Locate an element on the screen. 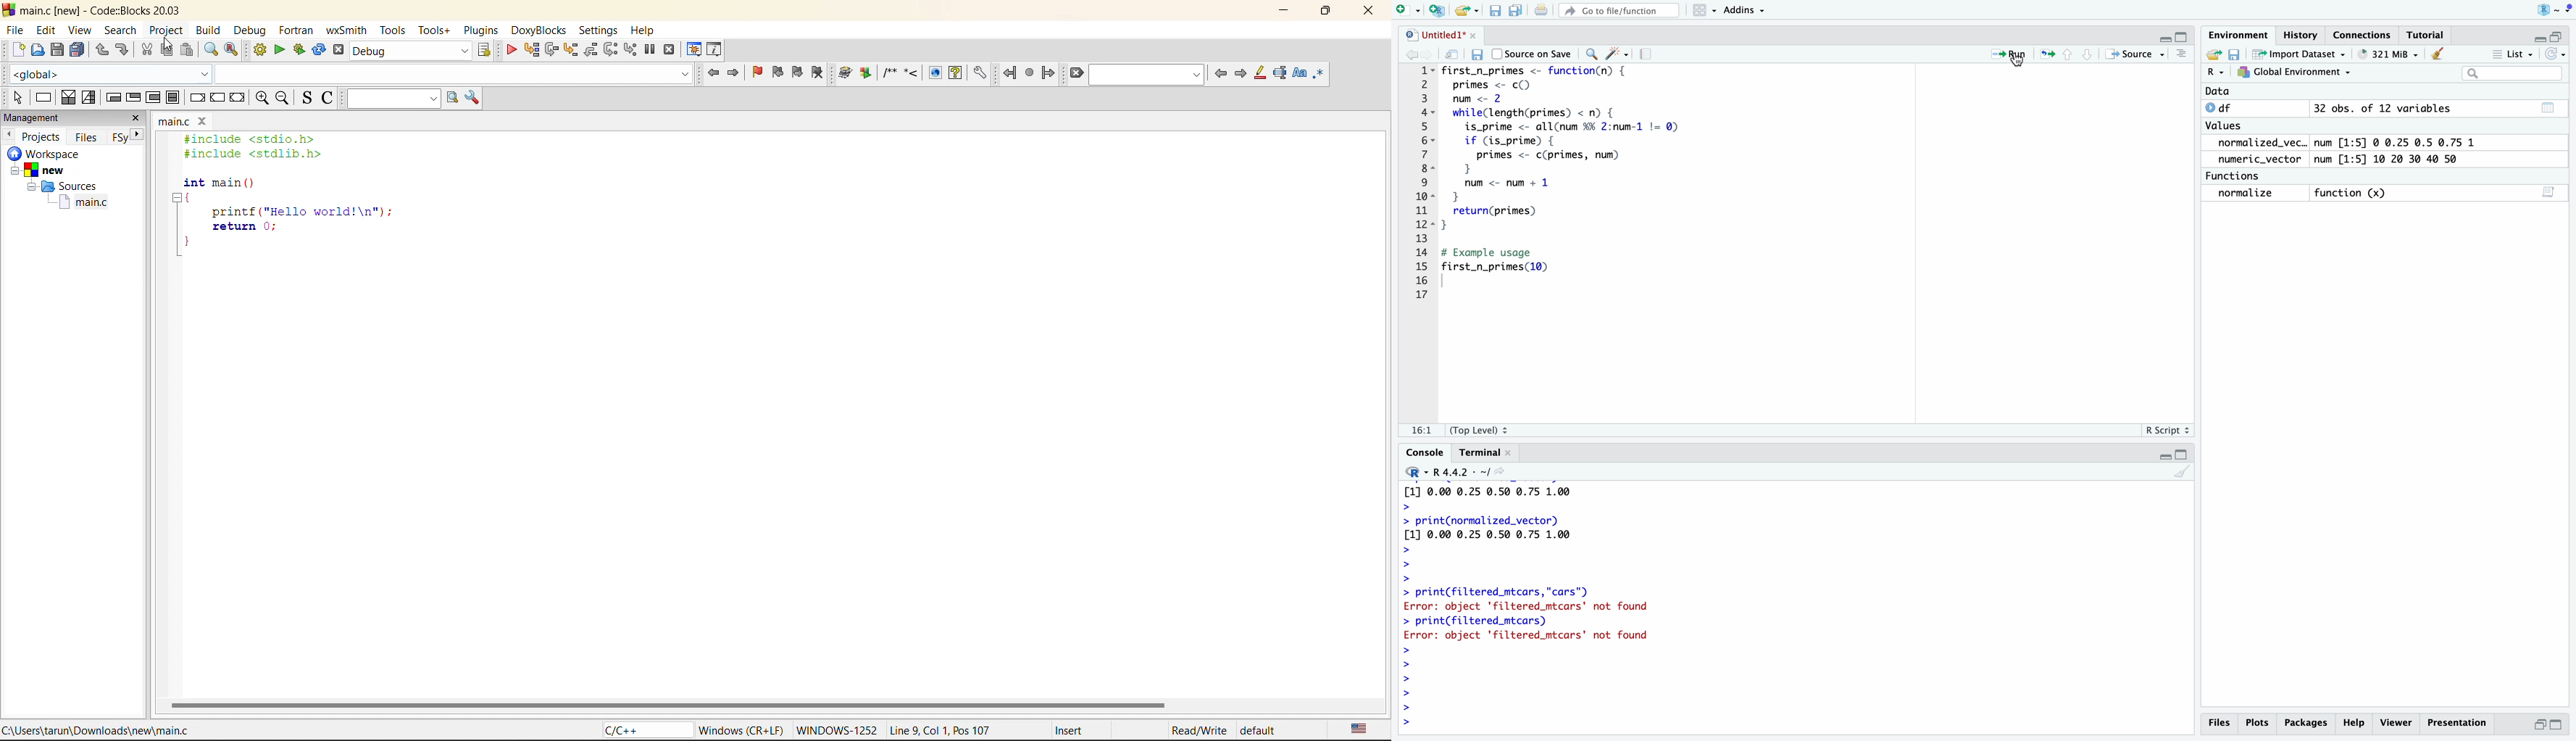  clear console is located at coordinates (2176, 473).